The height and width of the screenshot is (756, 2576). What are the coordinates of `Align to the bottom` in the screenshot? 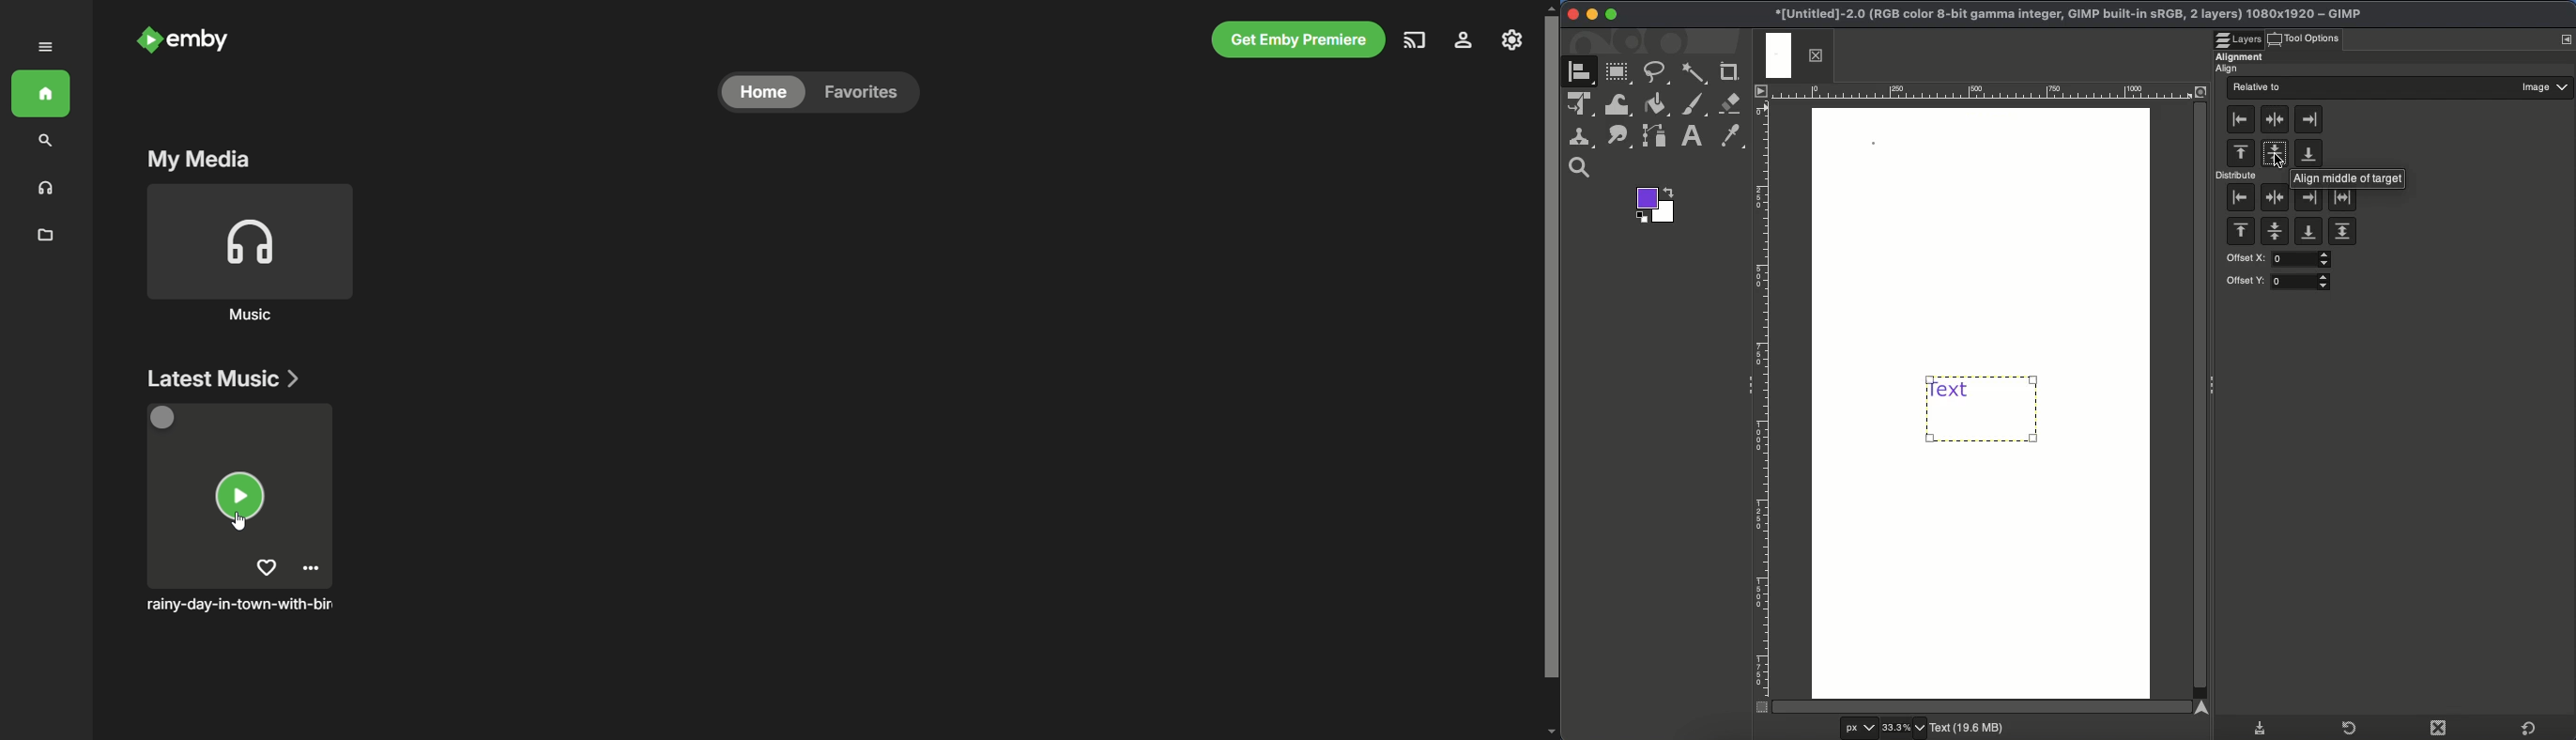 It's located at (2307, 154).